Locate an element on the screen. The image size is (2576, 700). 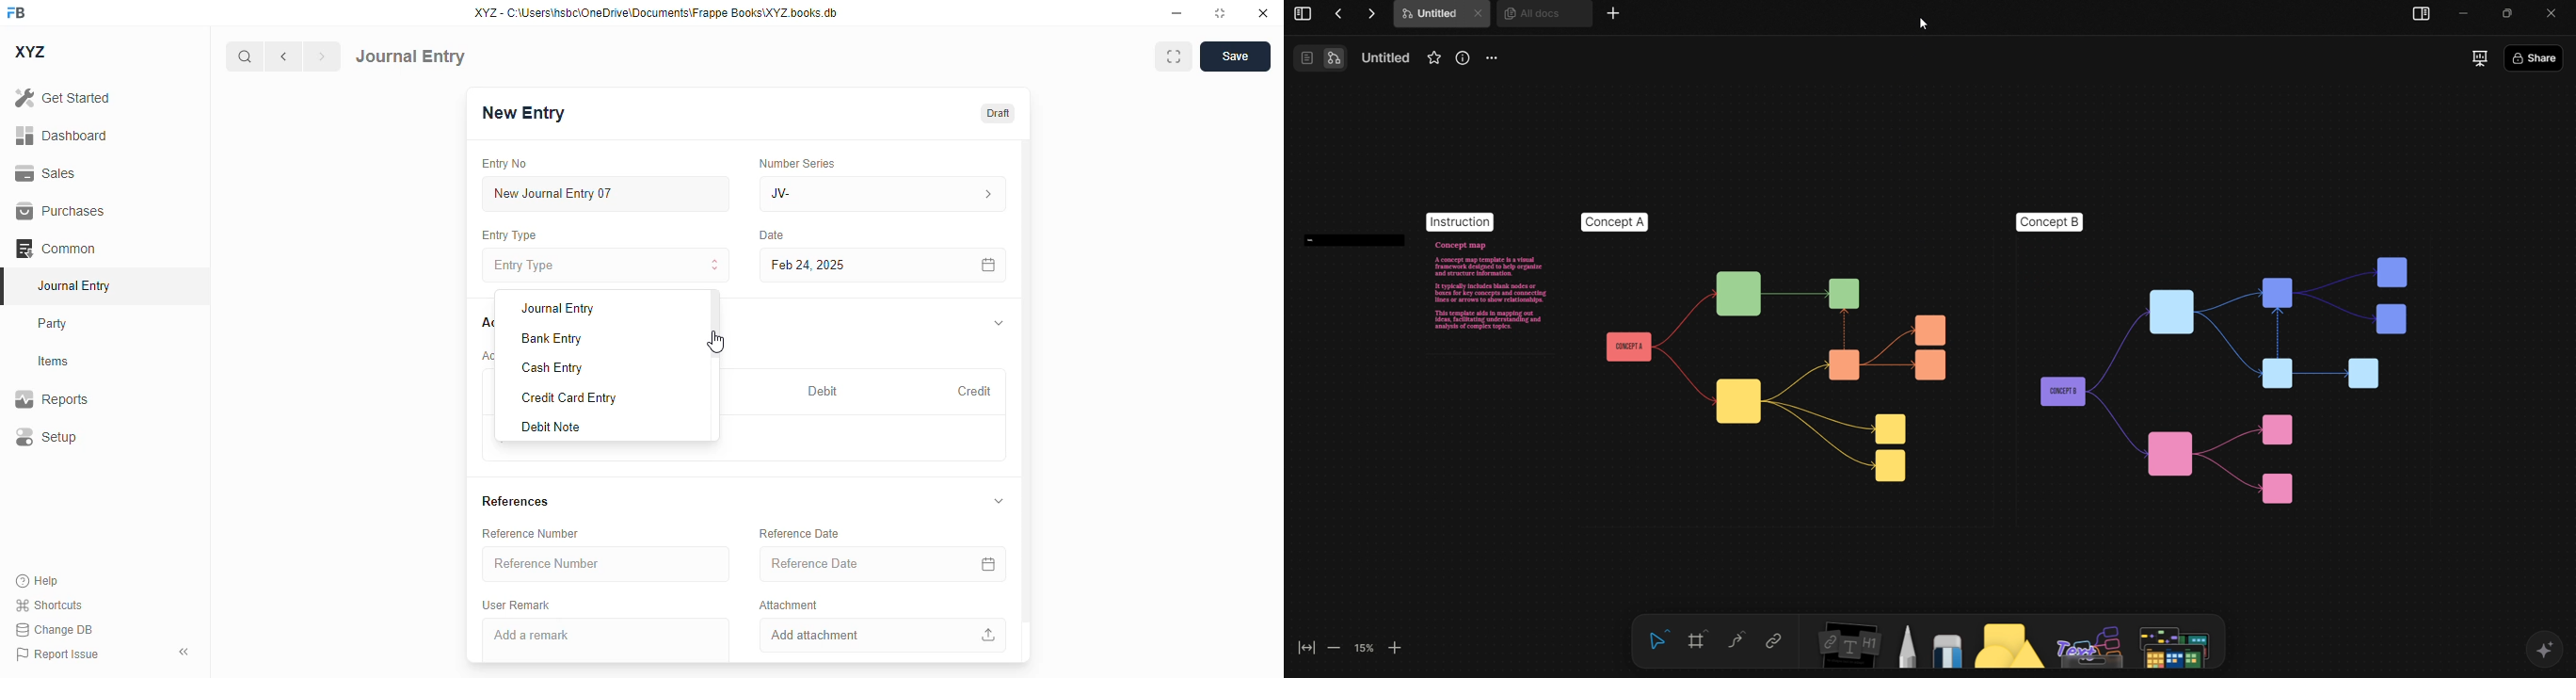
maximise window is located at coordinates (1174, 56).